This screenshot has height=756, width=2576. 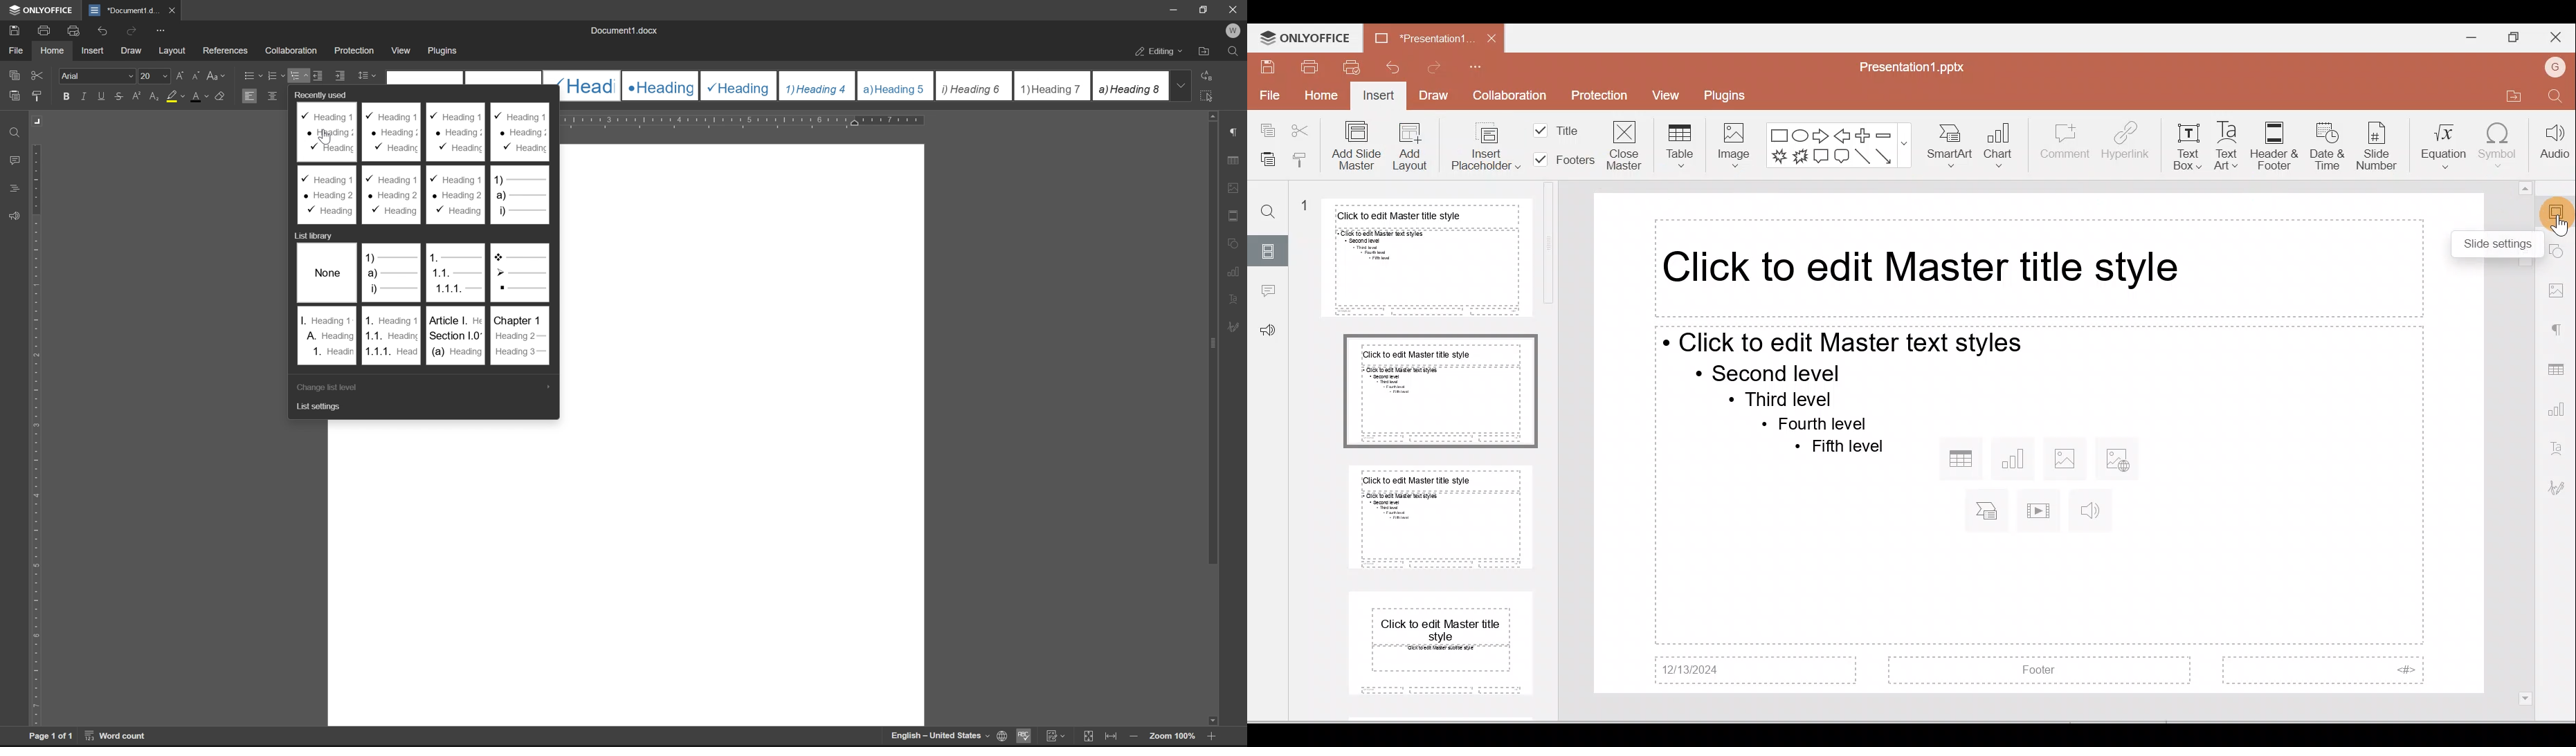 What do you see at coordinates (1205, 53) in the screenshot?
I see `open file location` at bounding box center [1205, 53].